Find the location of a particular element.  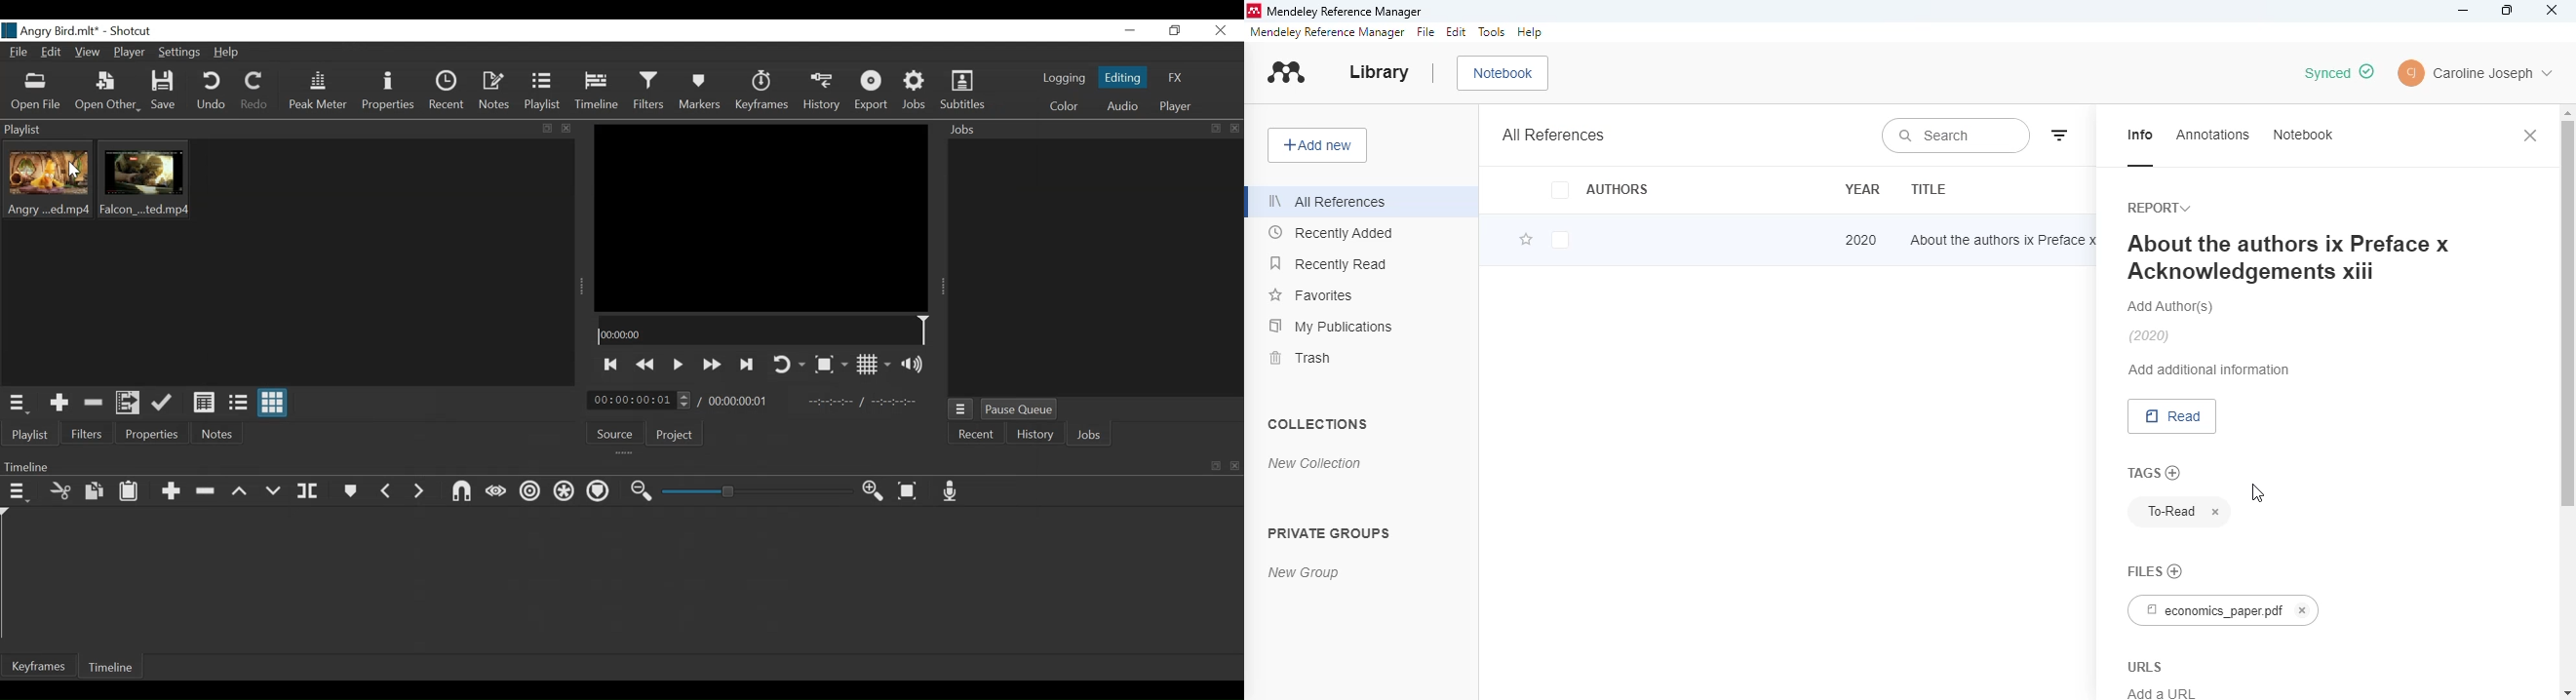

Source is located at coordinates (615, 434).